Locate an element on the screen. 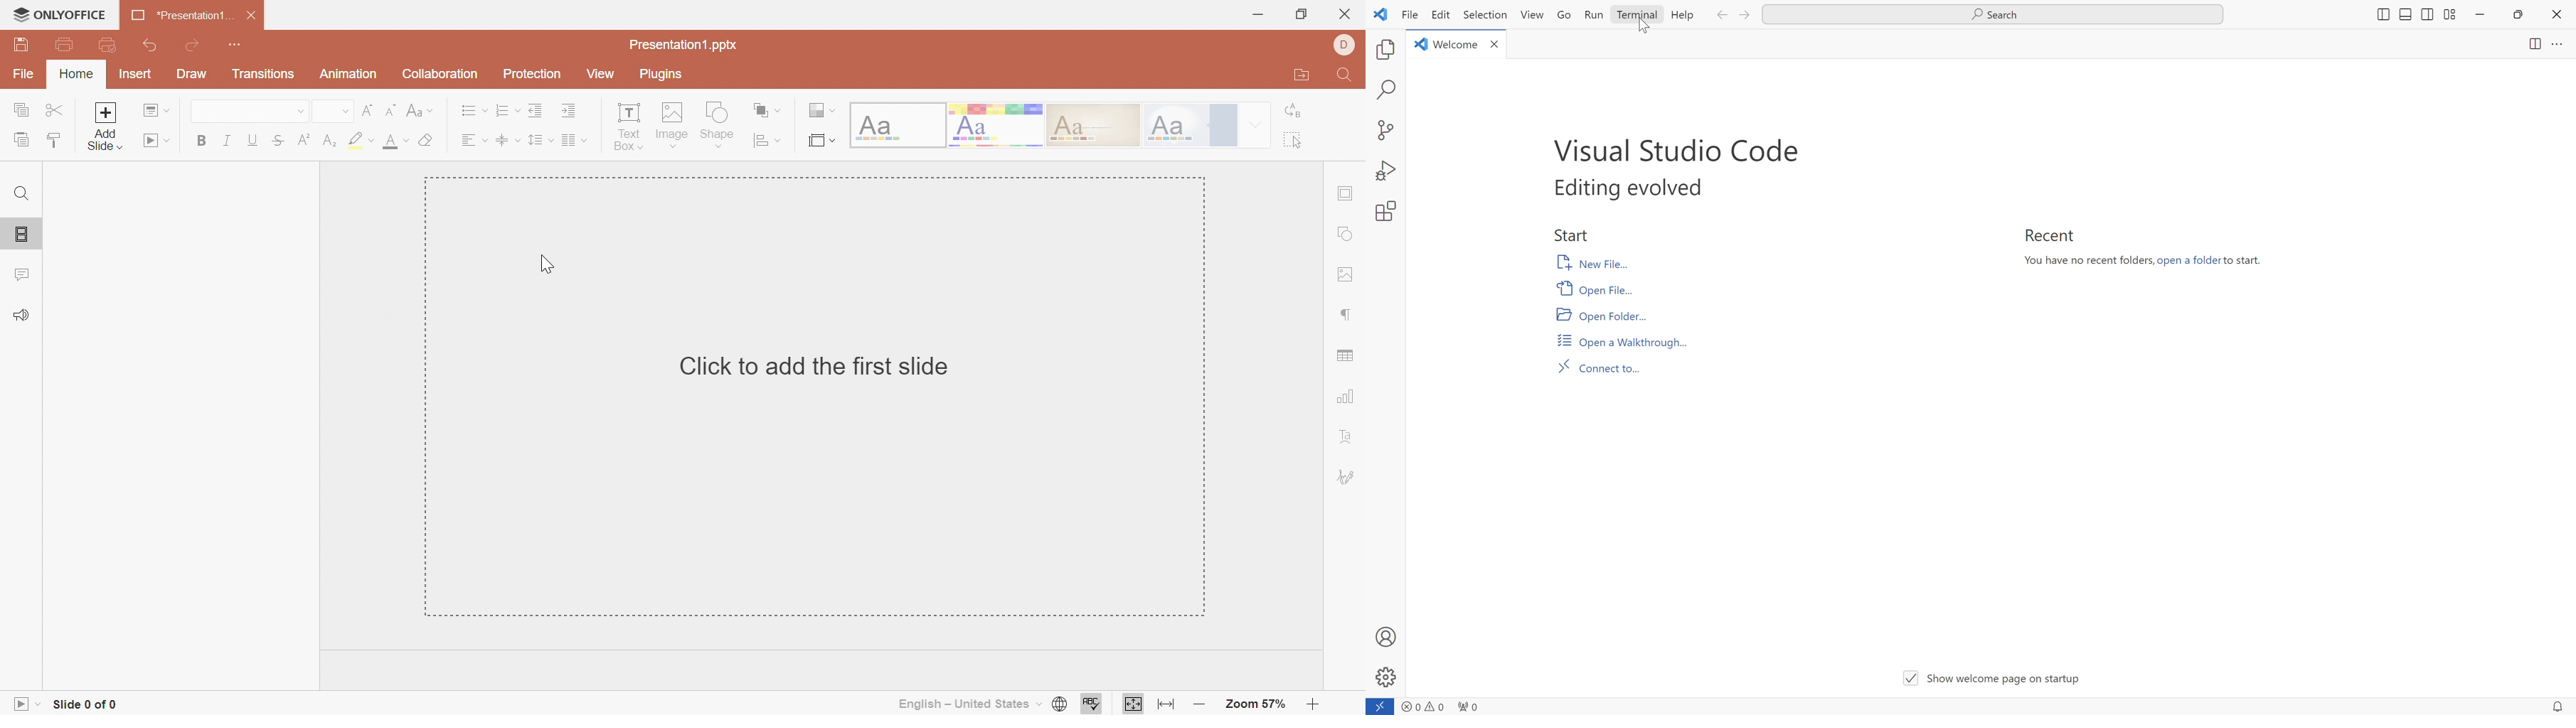  Add Slide is located at coordinates (106, 128).